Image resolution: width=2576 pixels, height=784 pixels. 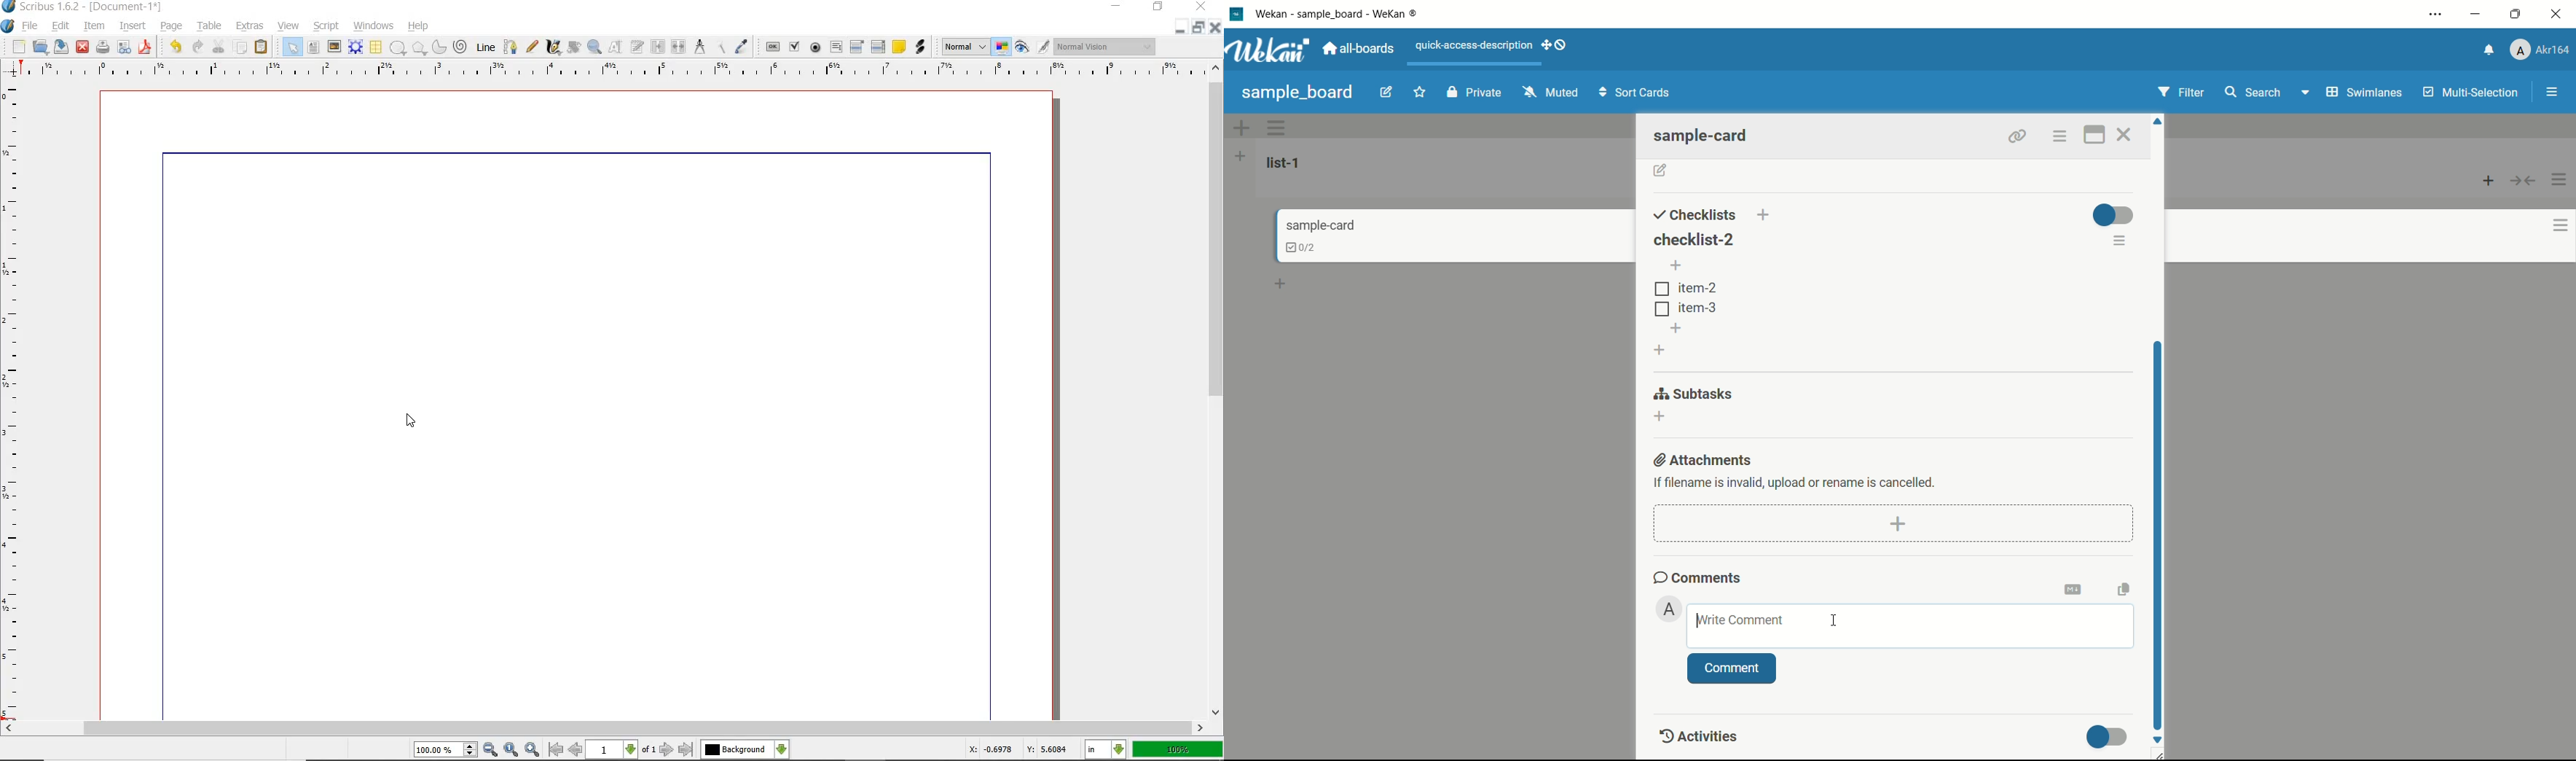 What do you see at coordinates (1637, 92) in the screenshot?
I see `Sort Cards` at bounding box center [1637, 92].